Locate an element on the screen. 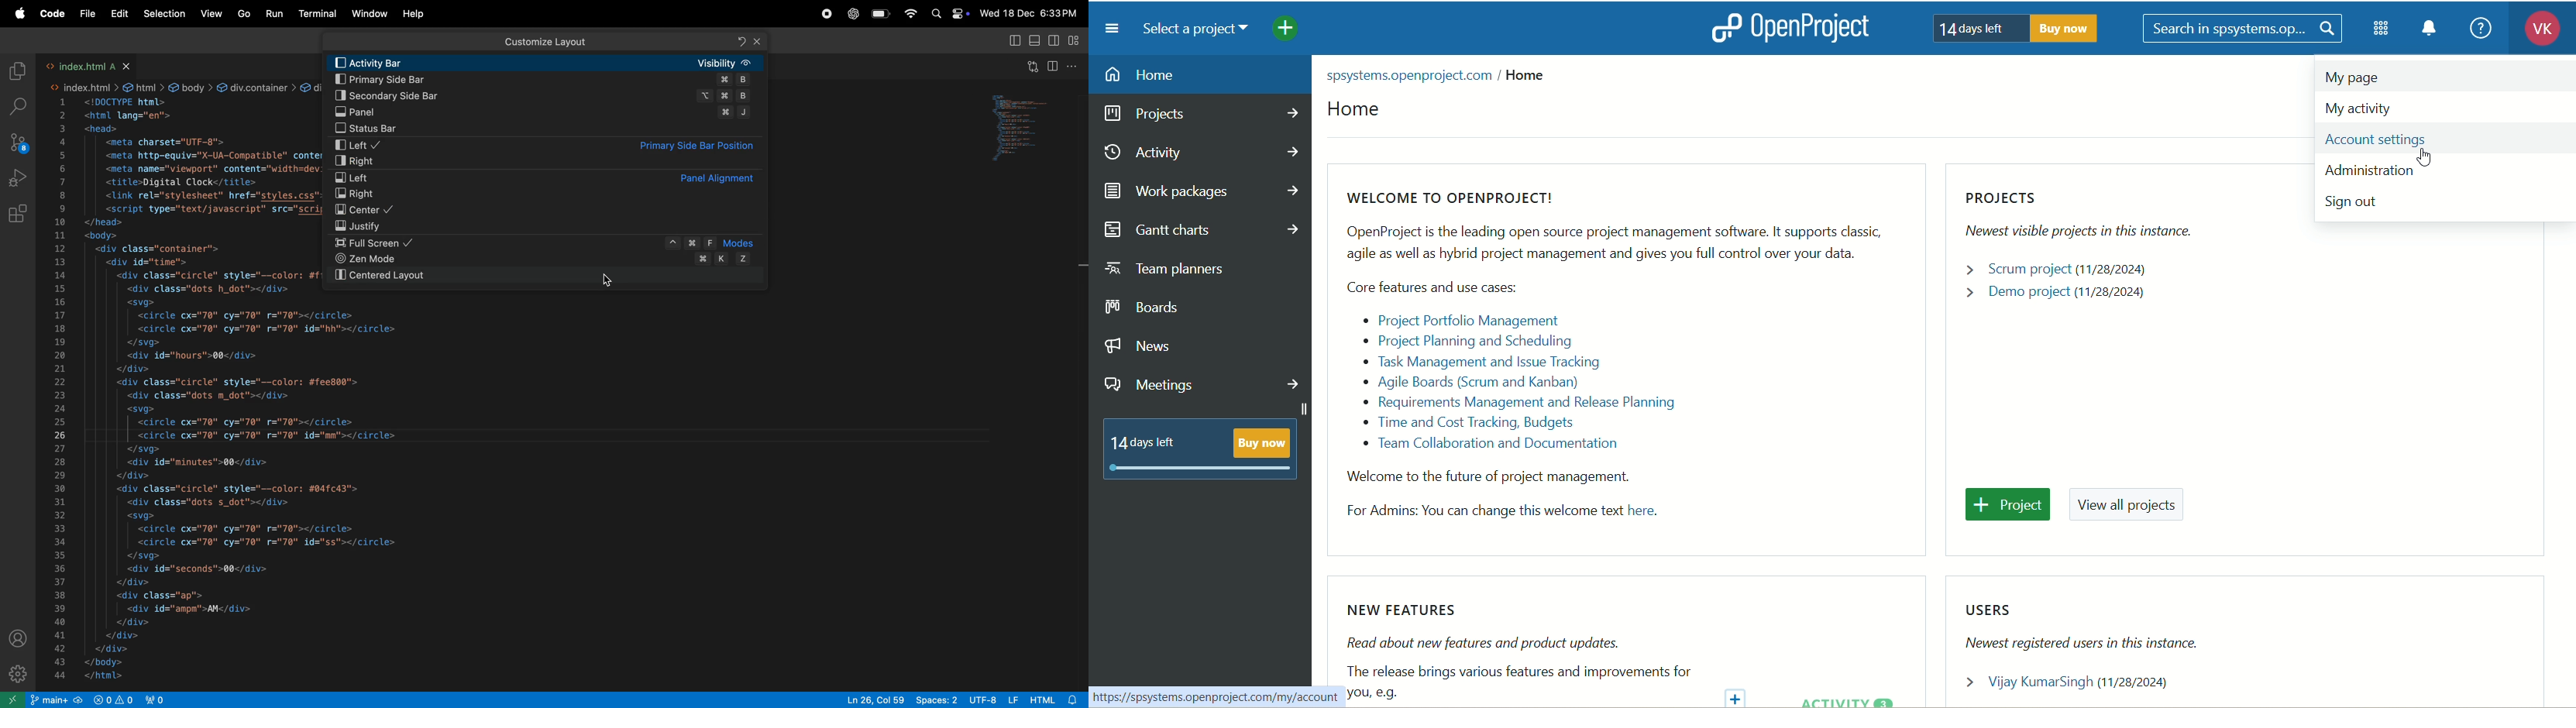  Customize layout is located at coordinates (548, 41).